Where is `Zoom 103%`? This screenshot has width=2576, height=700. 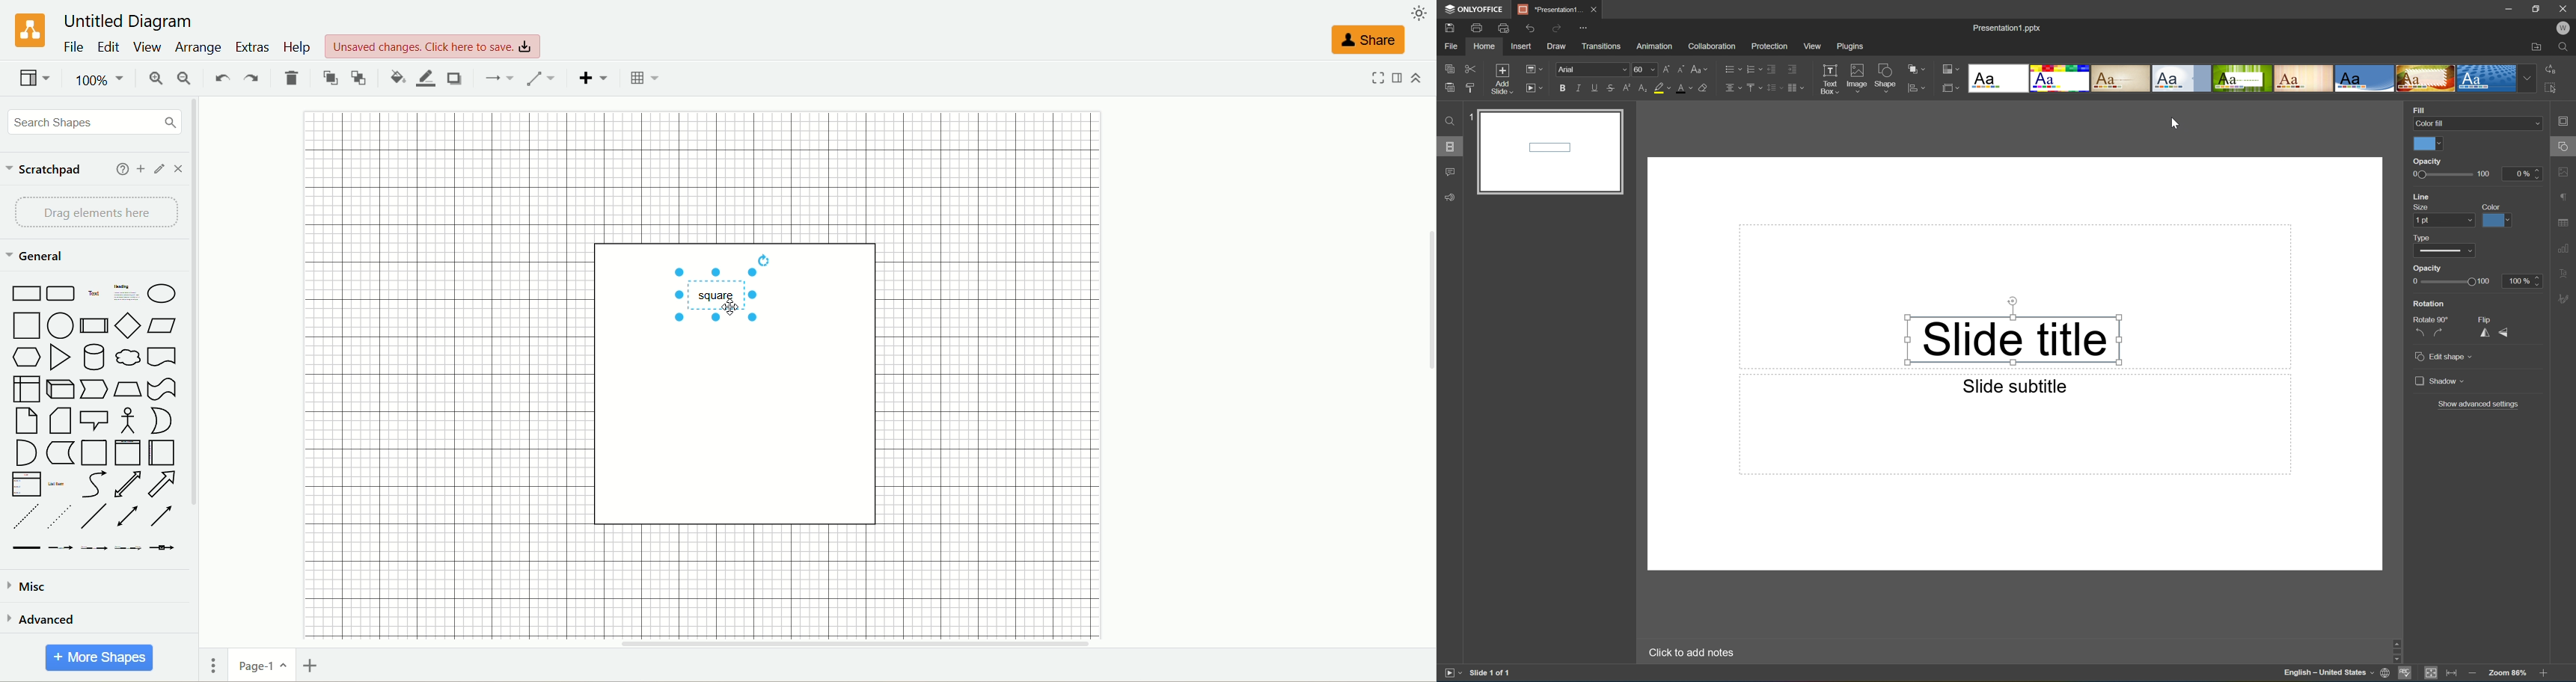 Zoom 103% is located at coordinates (2508, 673).